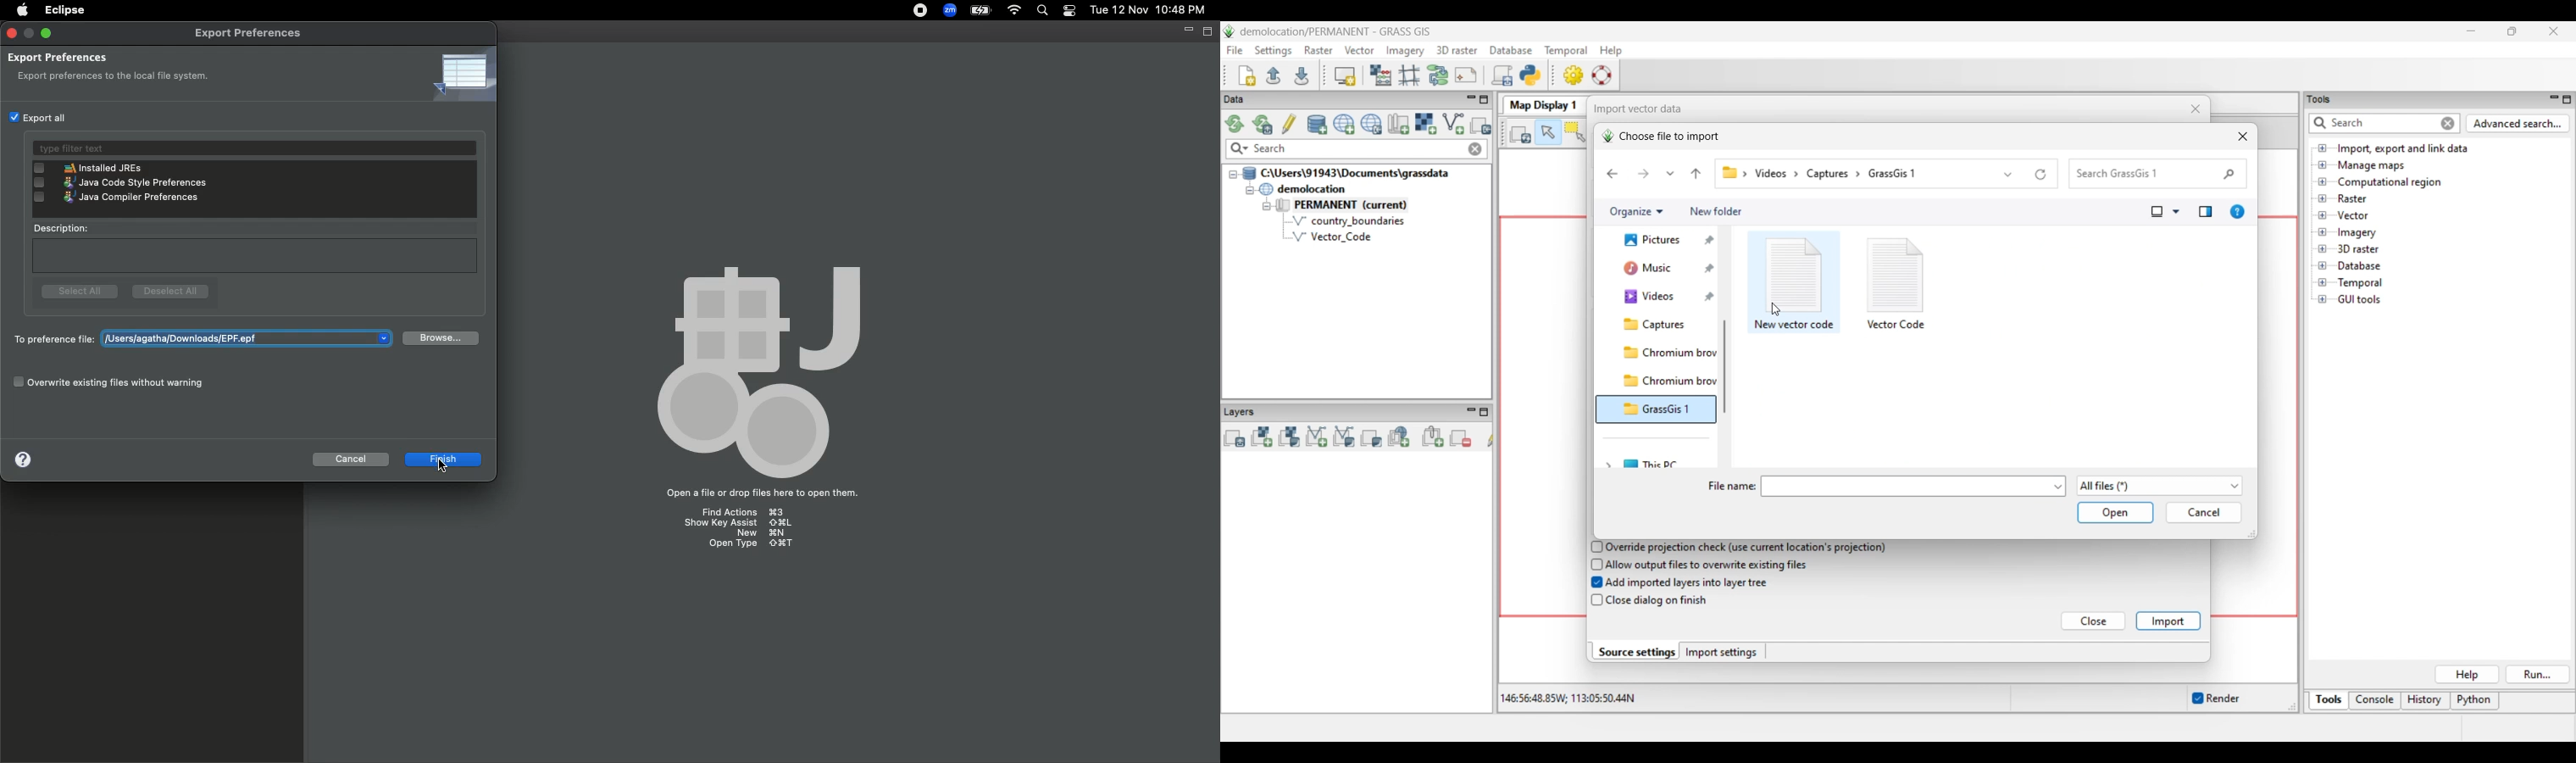  I want to click on Maximize, so click(1209, 32).